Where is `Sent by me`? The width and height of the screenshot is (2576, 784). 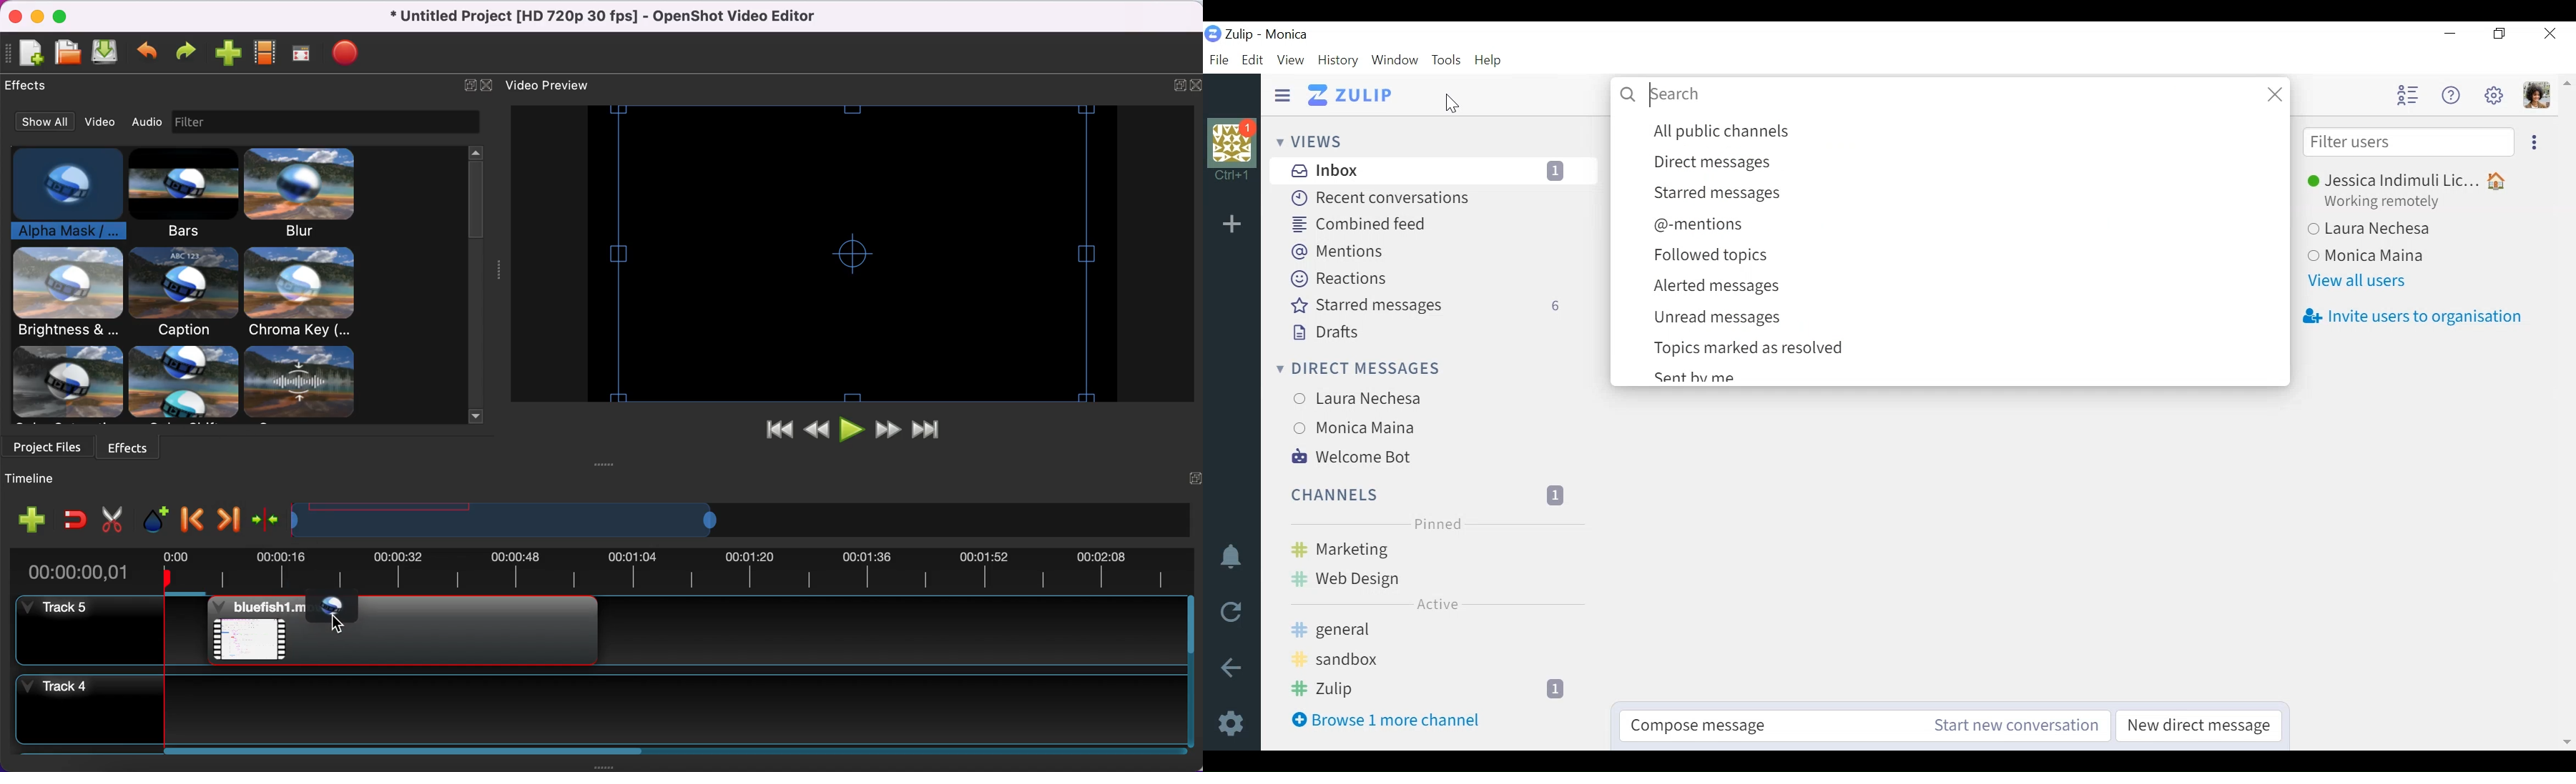 Sent by me is located at coordinates (1699, 375).